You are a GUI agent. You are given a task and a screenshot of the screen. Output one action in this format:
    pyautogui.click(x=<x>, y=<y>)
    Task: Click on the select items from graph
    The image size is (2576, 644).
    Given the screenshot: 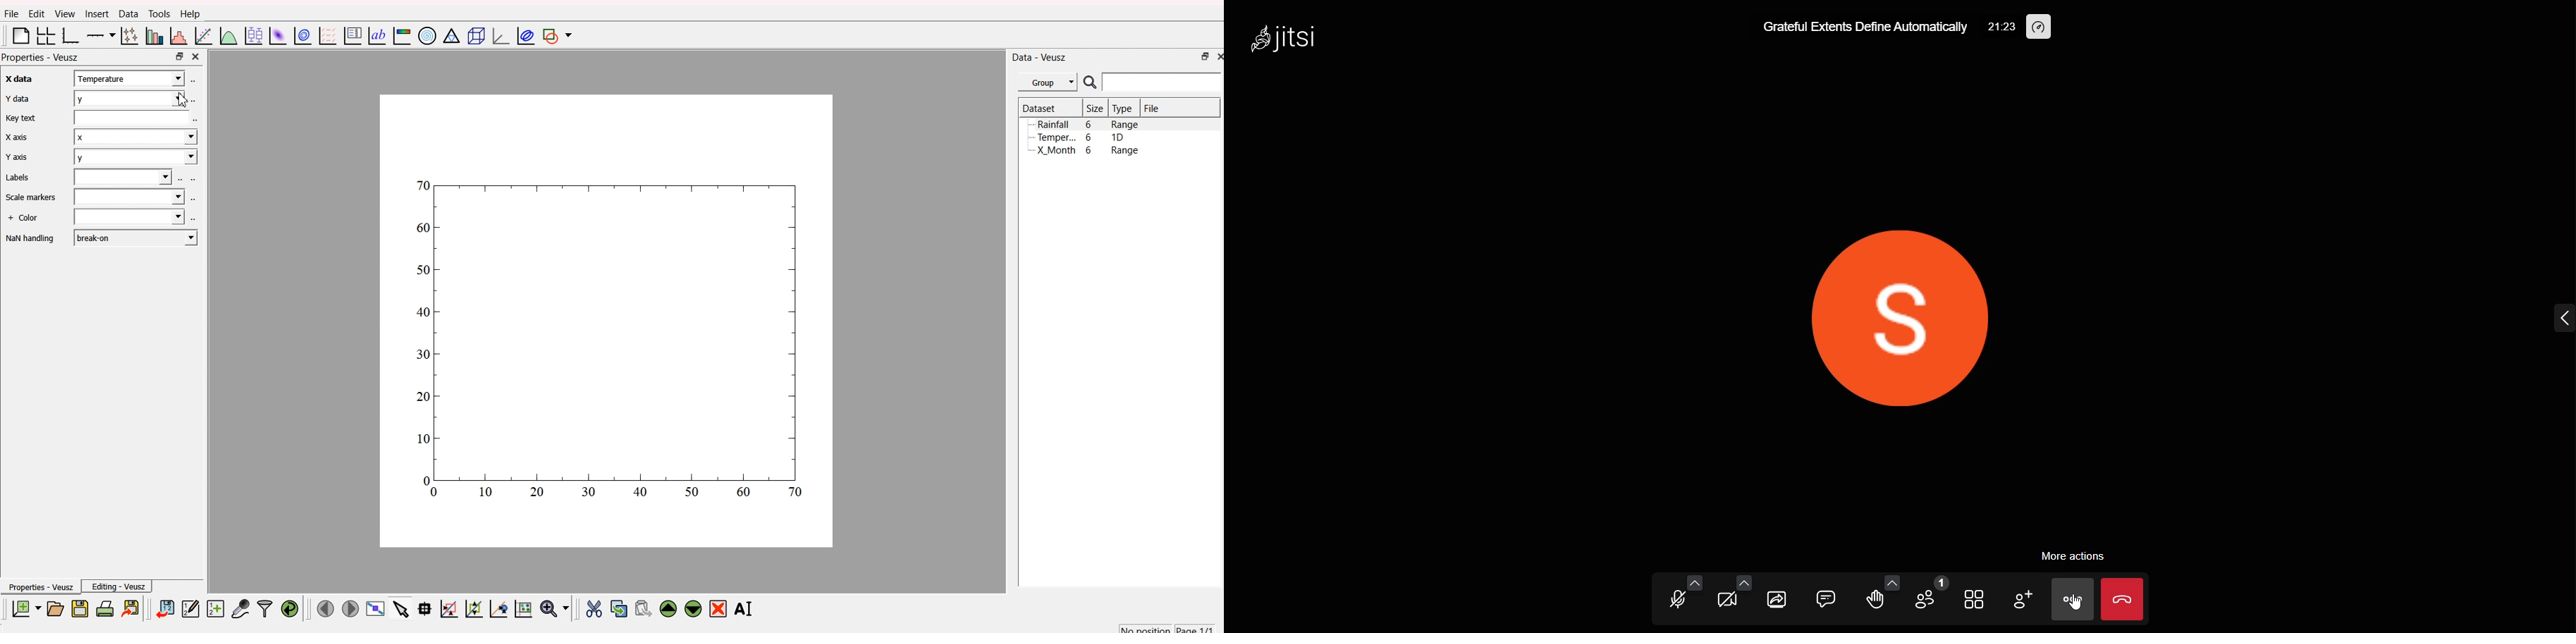 What is the action you would take?
    pyautogui.click(x=400, y=610)
    